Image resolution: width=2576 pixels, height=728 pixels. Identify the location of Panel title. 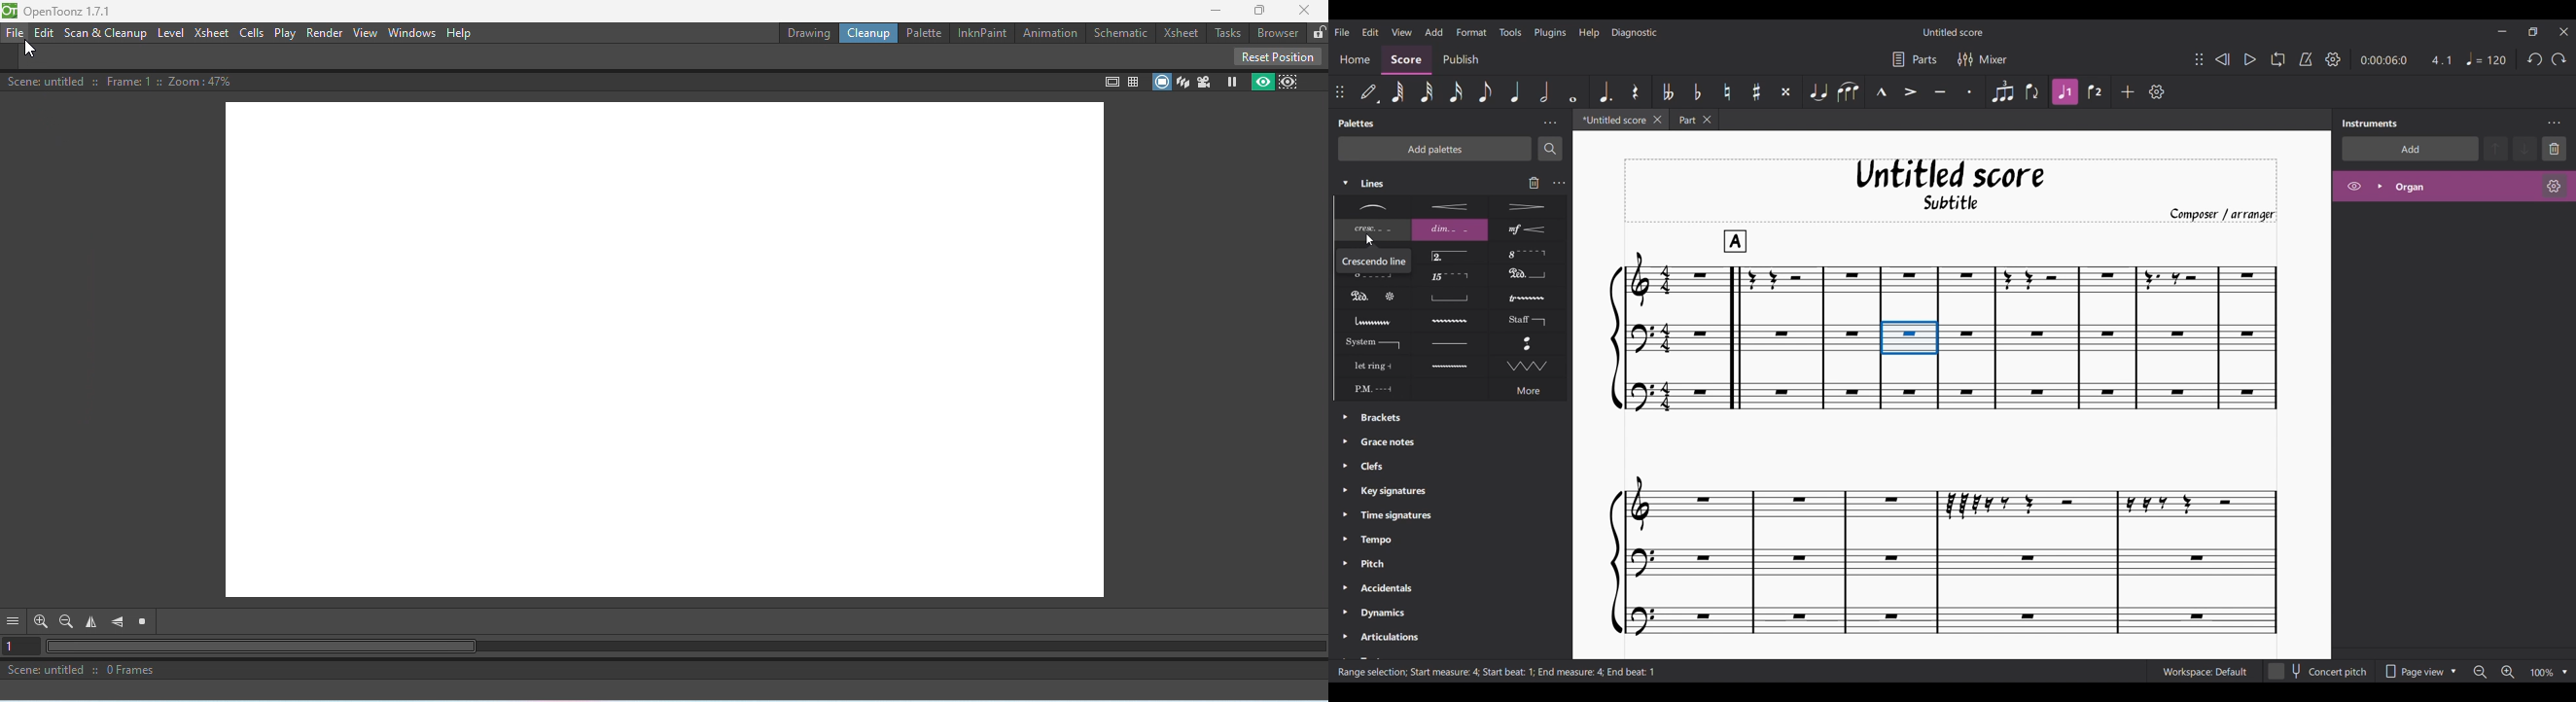
(2370, 123).